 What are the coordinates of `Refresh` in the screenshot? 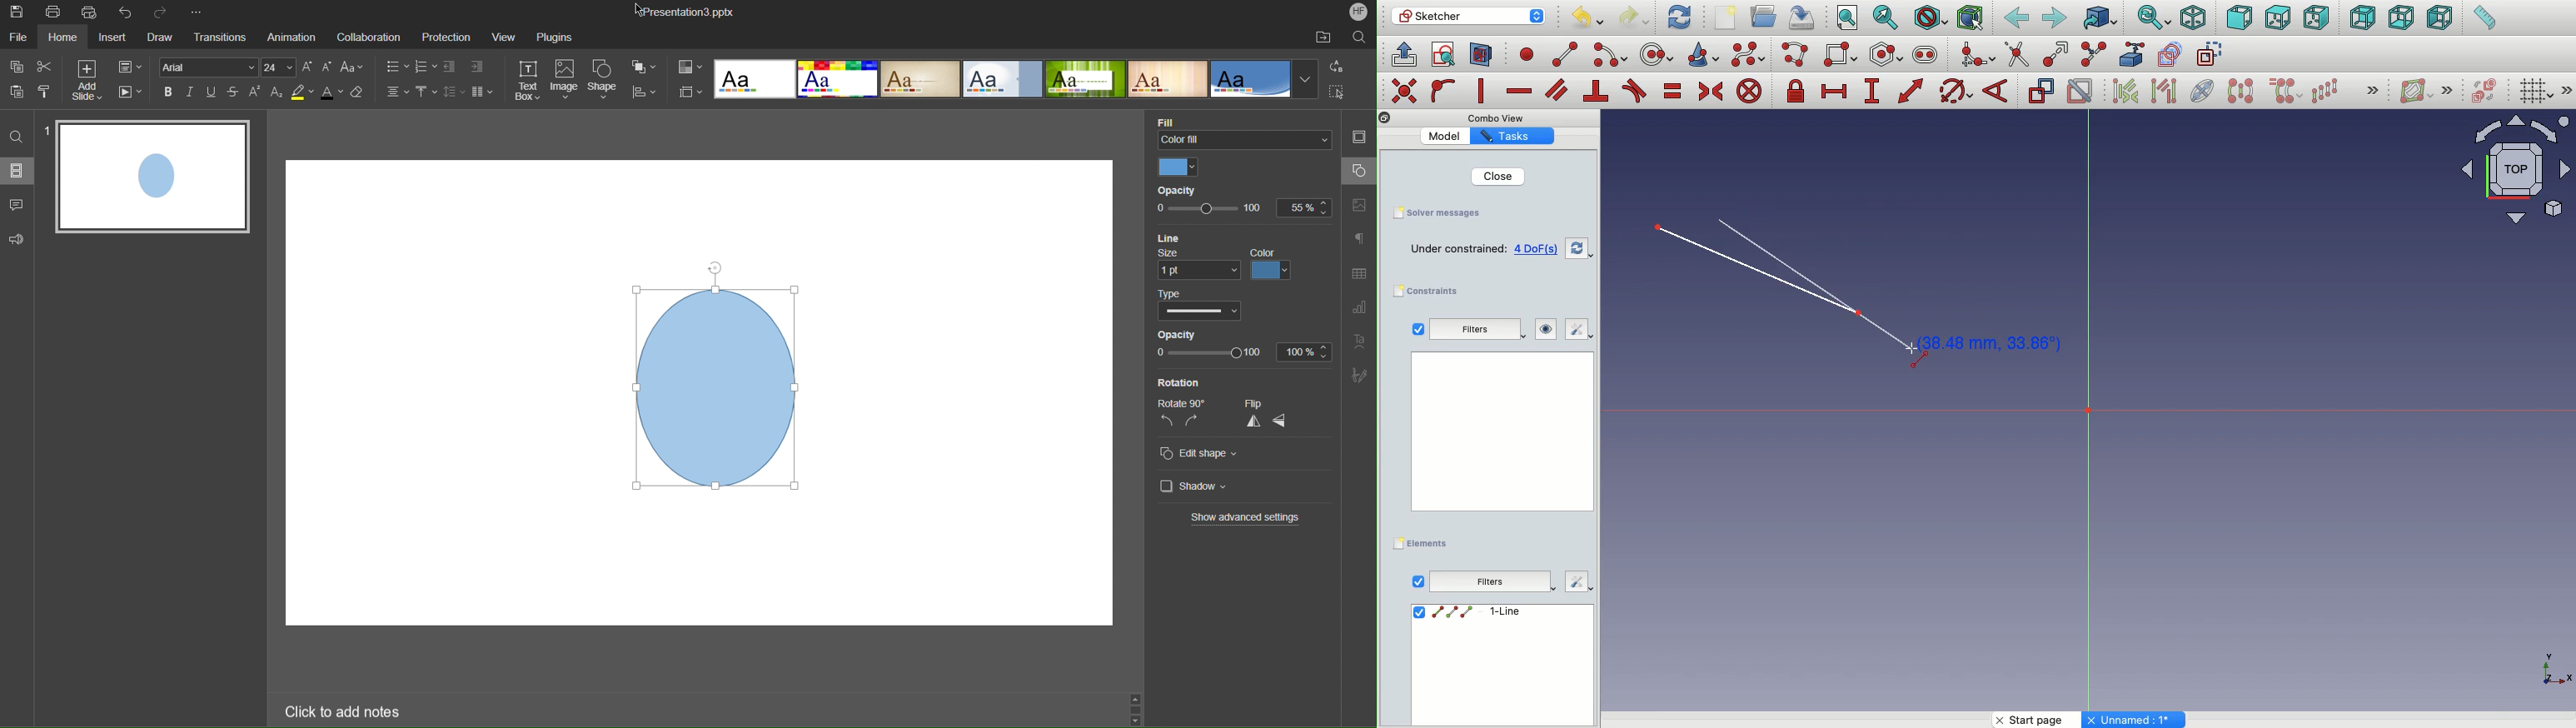 It's located at (1679, 17).